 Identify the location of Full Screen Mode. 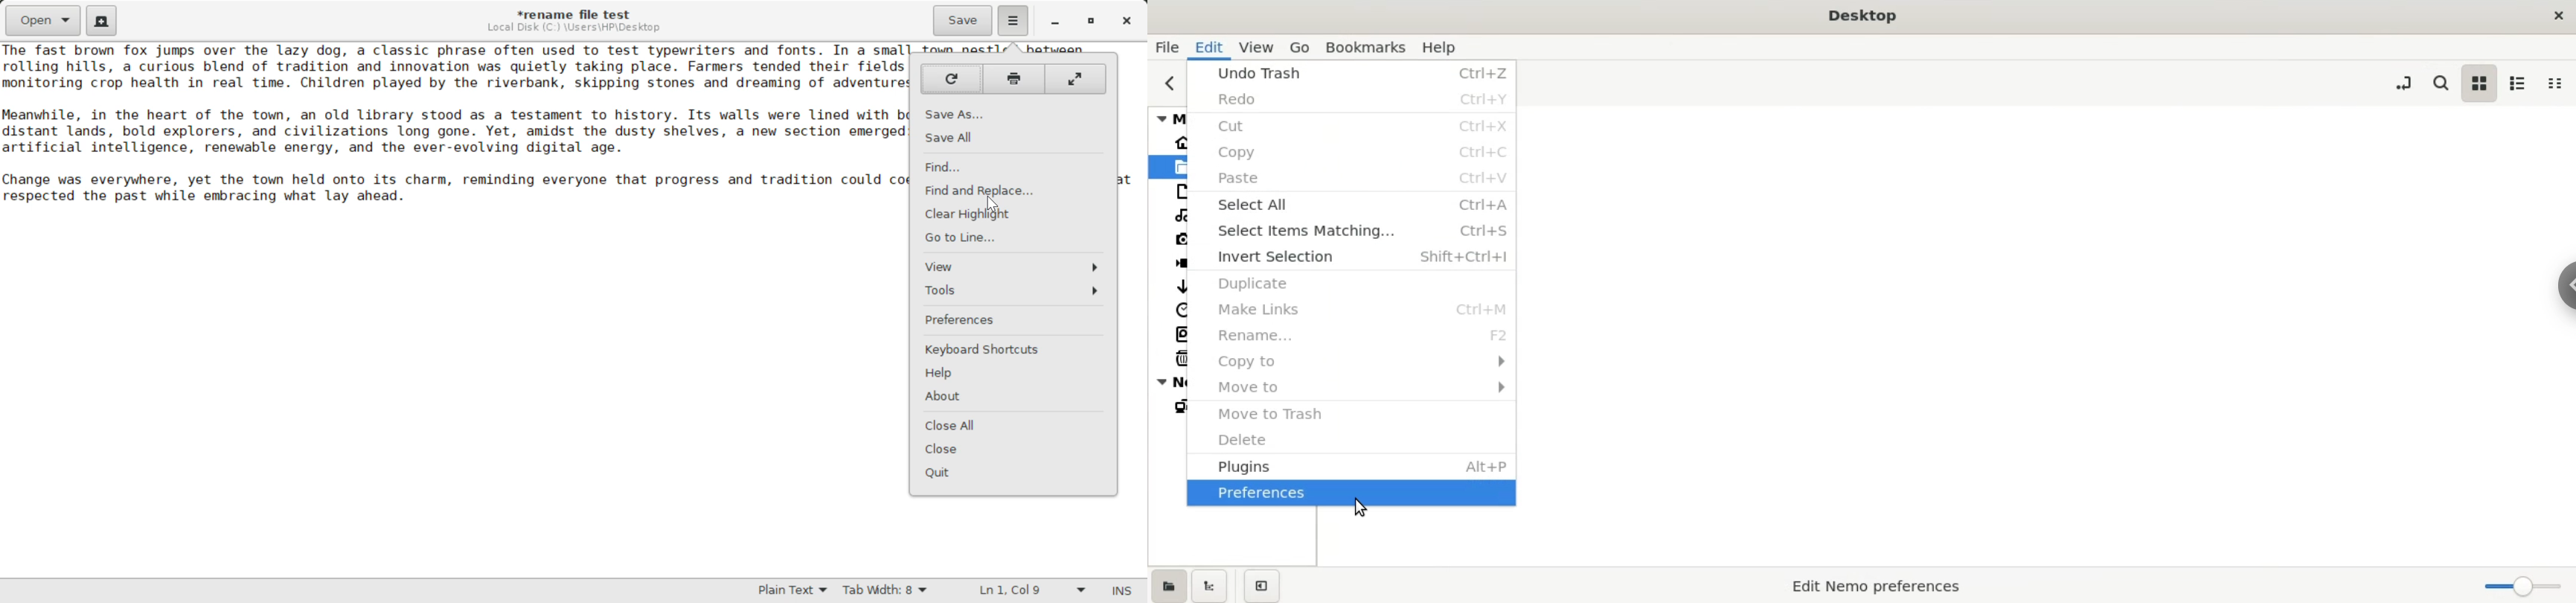
(1077, 79).